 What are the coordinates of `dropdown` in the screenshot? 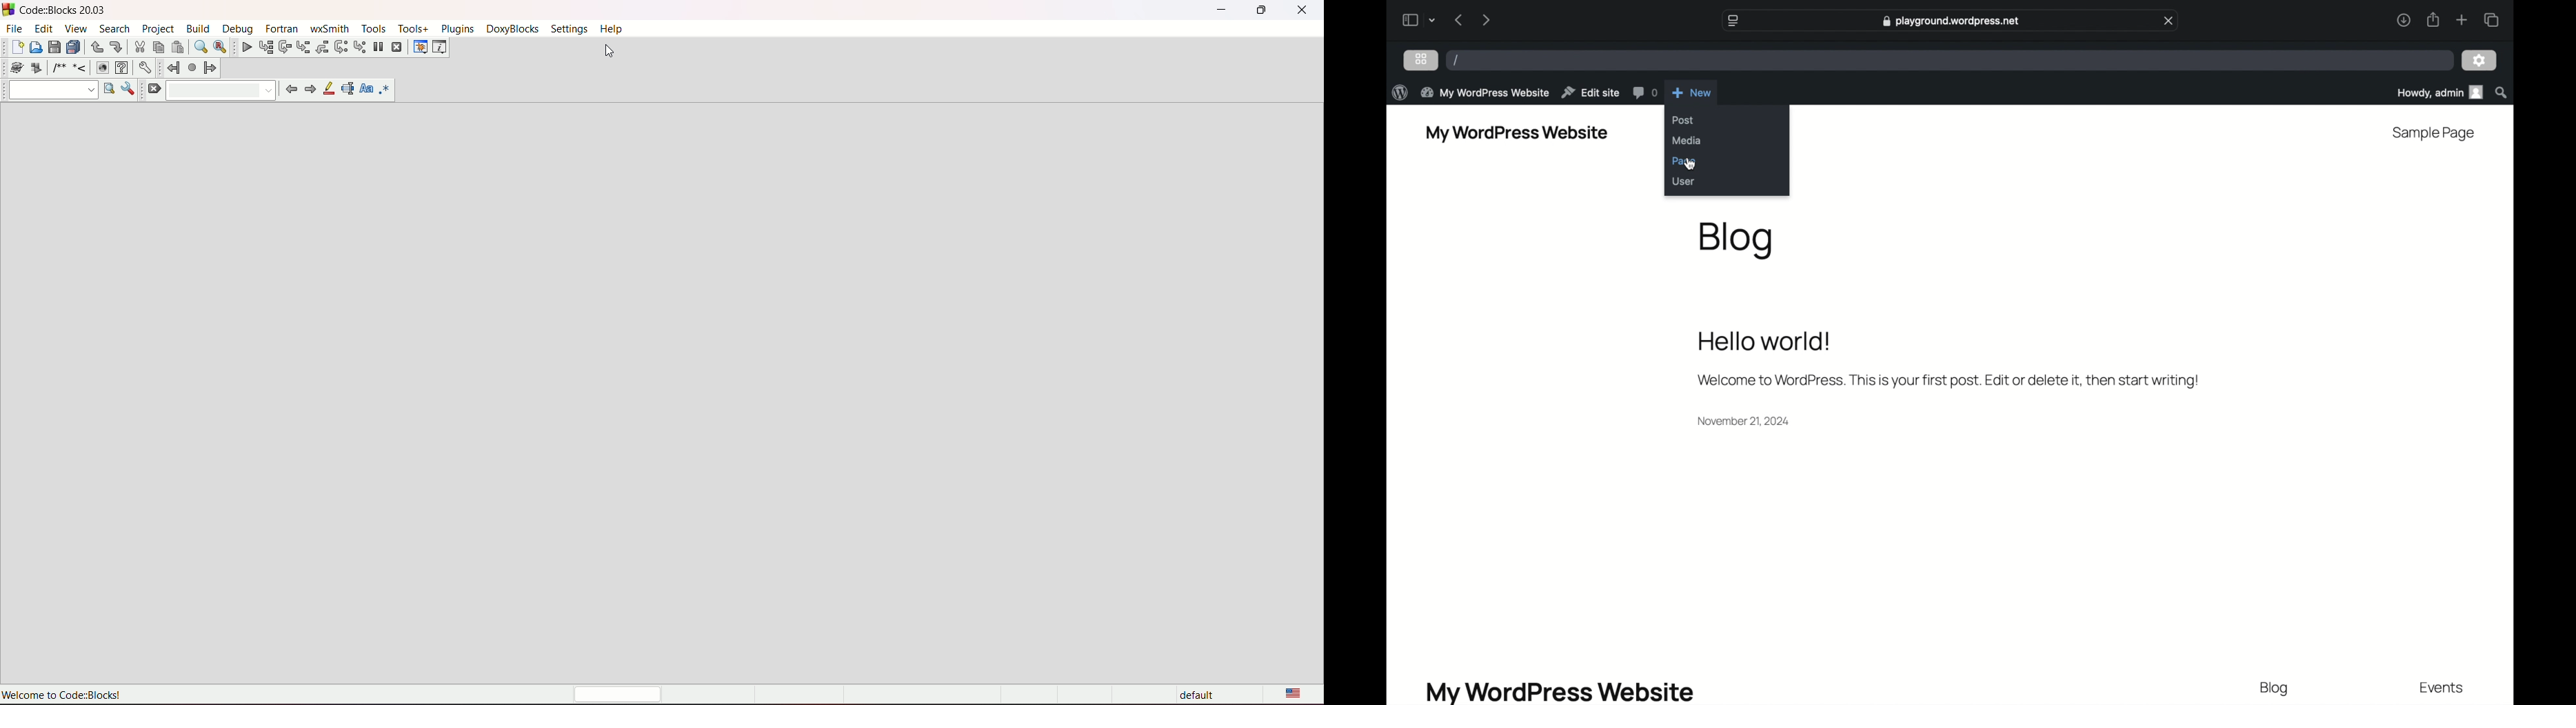 It's located at (1433, 20).